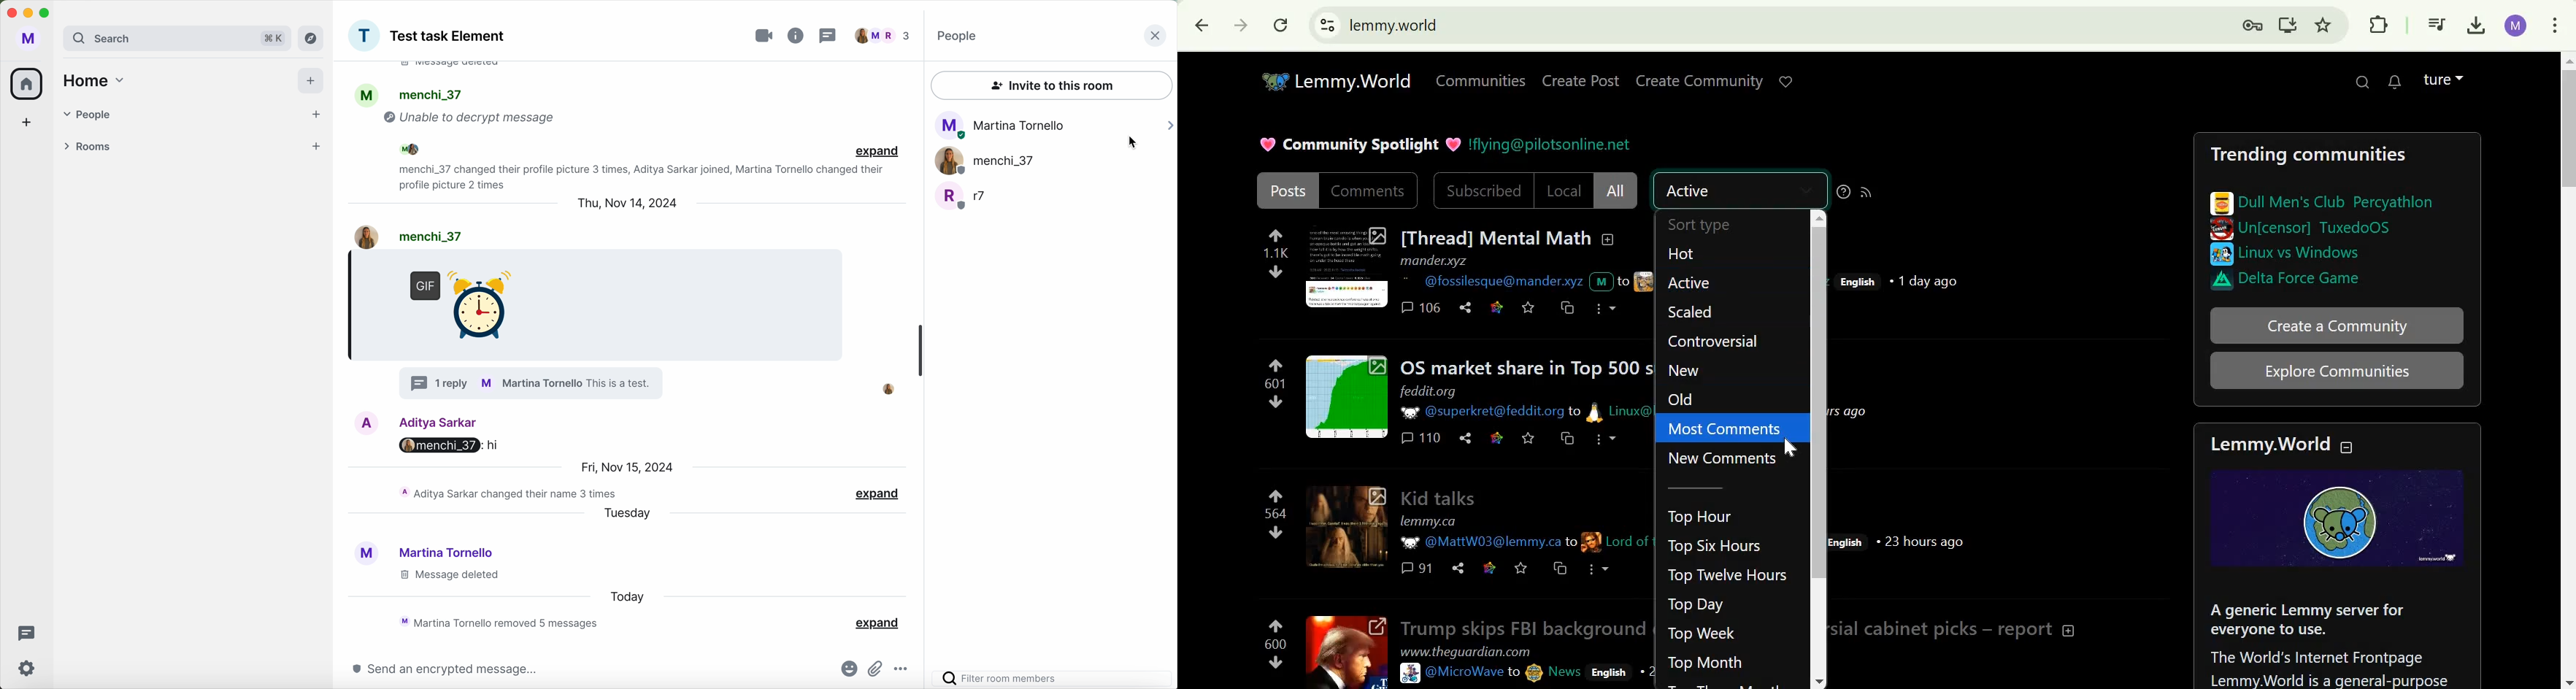  Describe the element at coordinates (905, 670) in the screenshot. I see `more options` at that location.